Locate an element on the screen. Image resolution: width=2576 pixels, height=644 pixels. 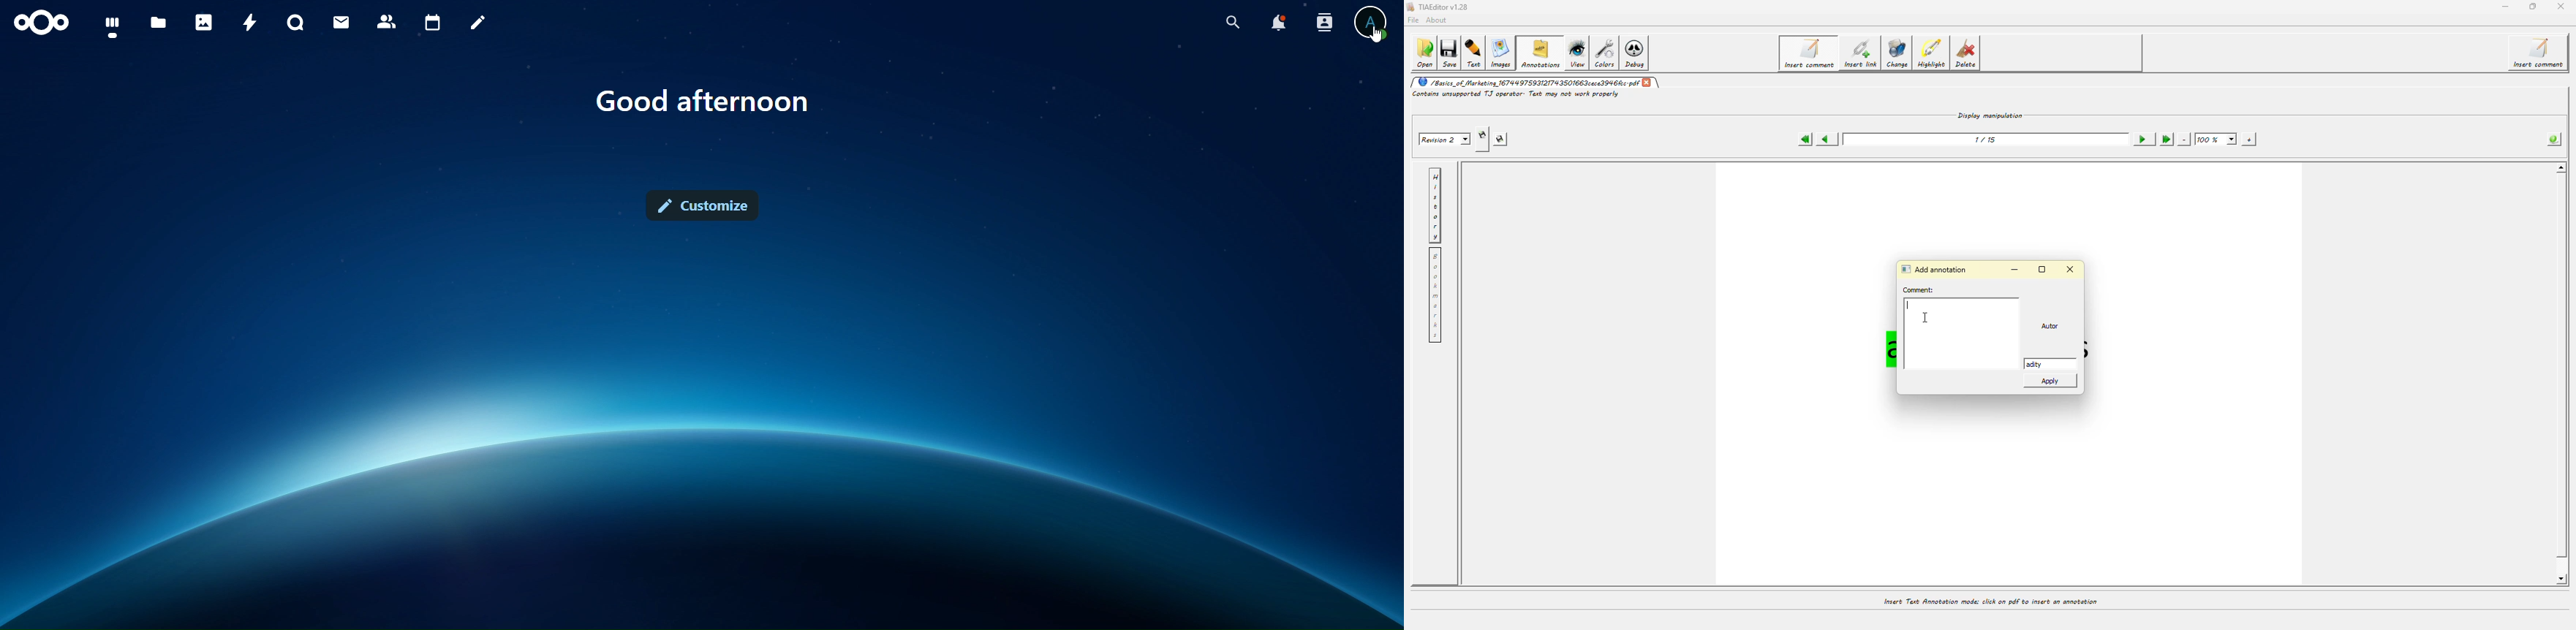
view profile is located at coordinates (1372, 23).